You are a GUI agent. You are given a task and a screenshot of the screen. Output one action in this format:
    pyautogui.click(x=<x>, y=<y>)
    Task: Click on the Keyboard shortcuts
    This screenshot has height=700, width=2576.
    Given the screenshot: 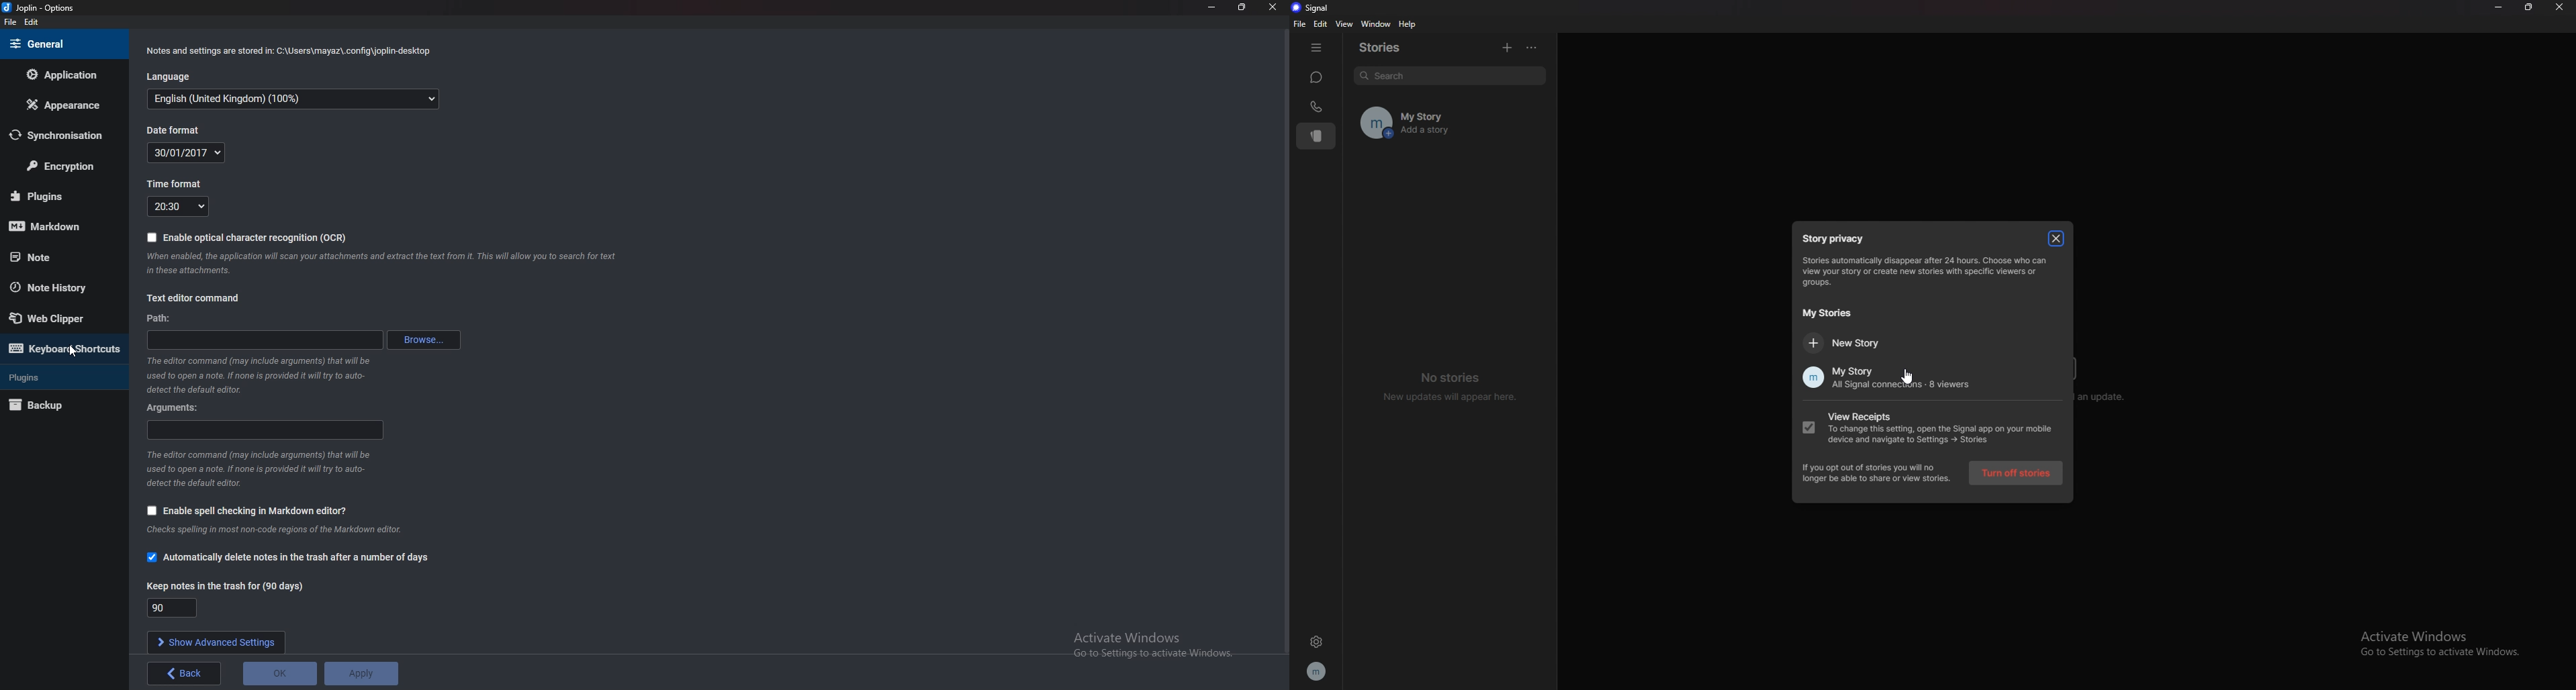 What is the action you would take?
    pyautogui.click(x=62, y=348)
    